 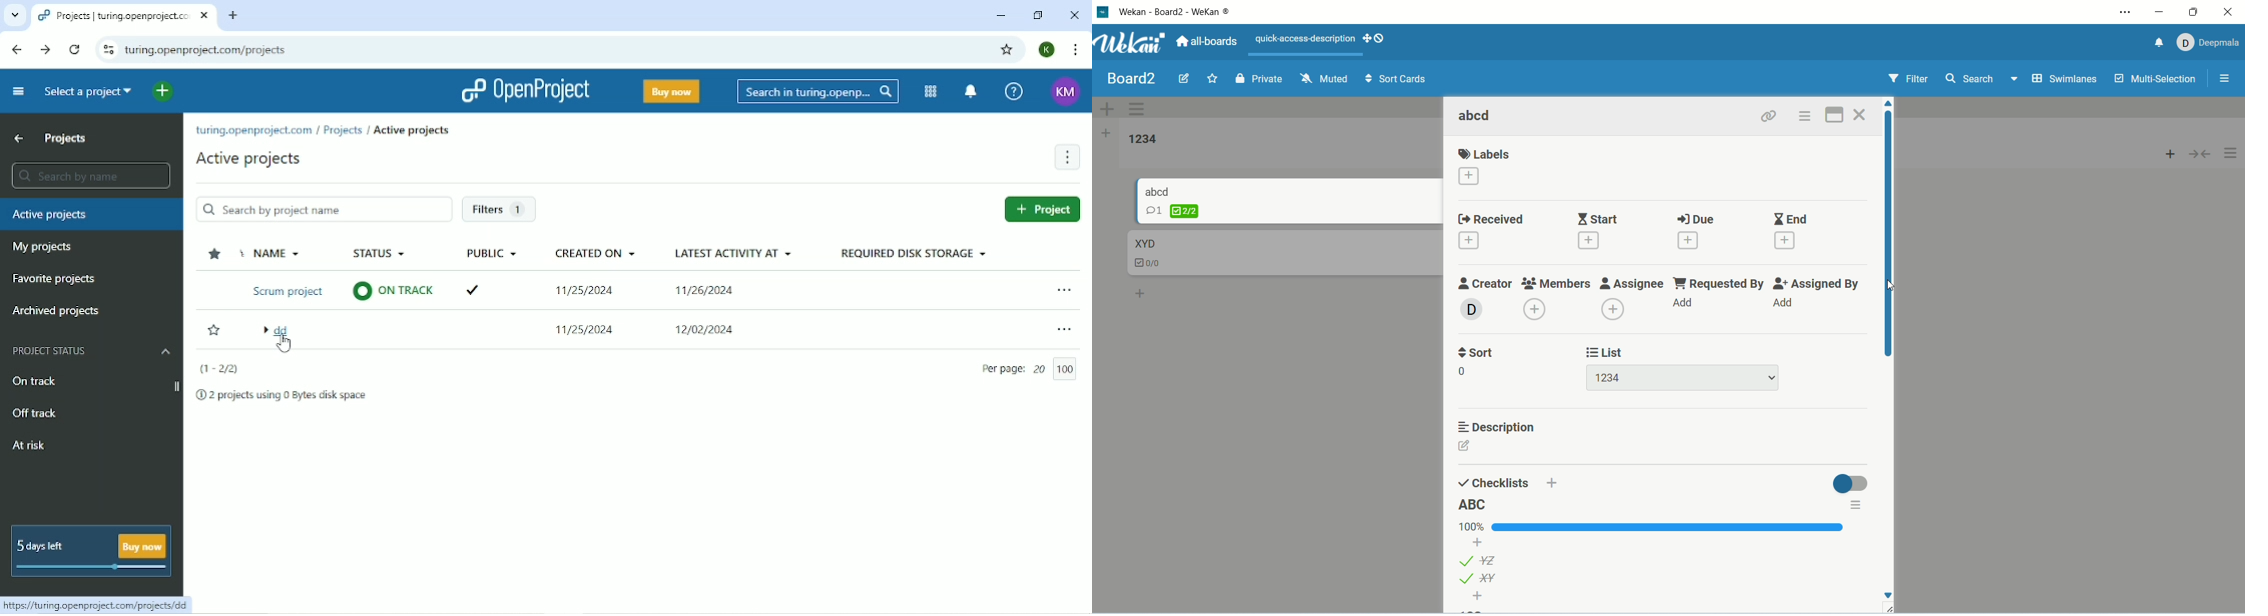 I want to click on options, so click(x=1855, y=506).